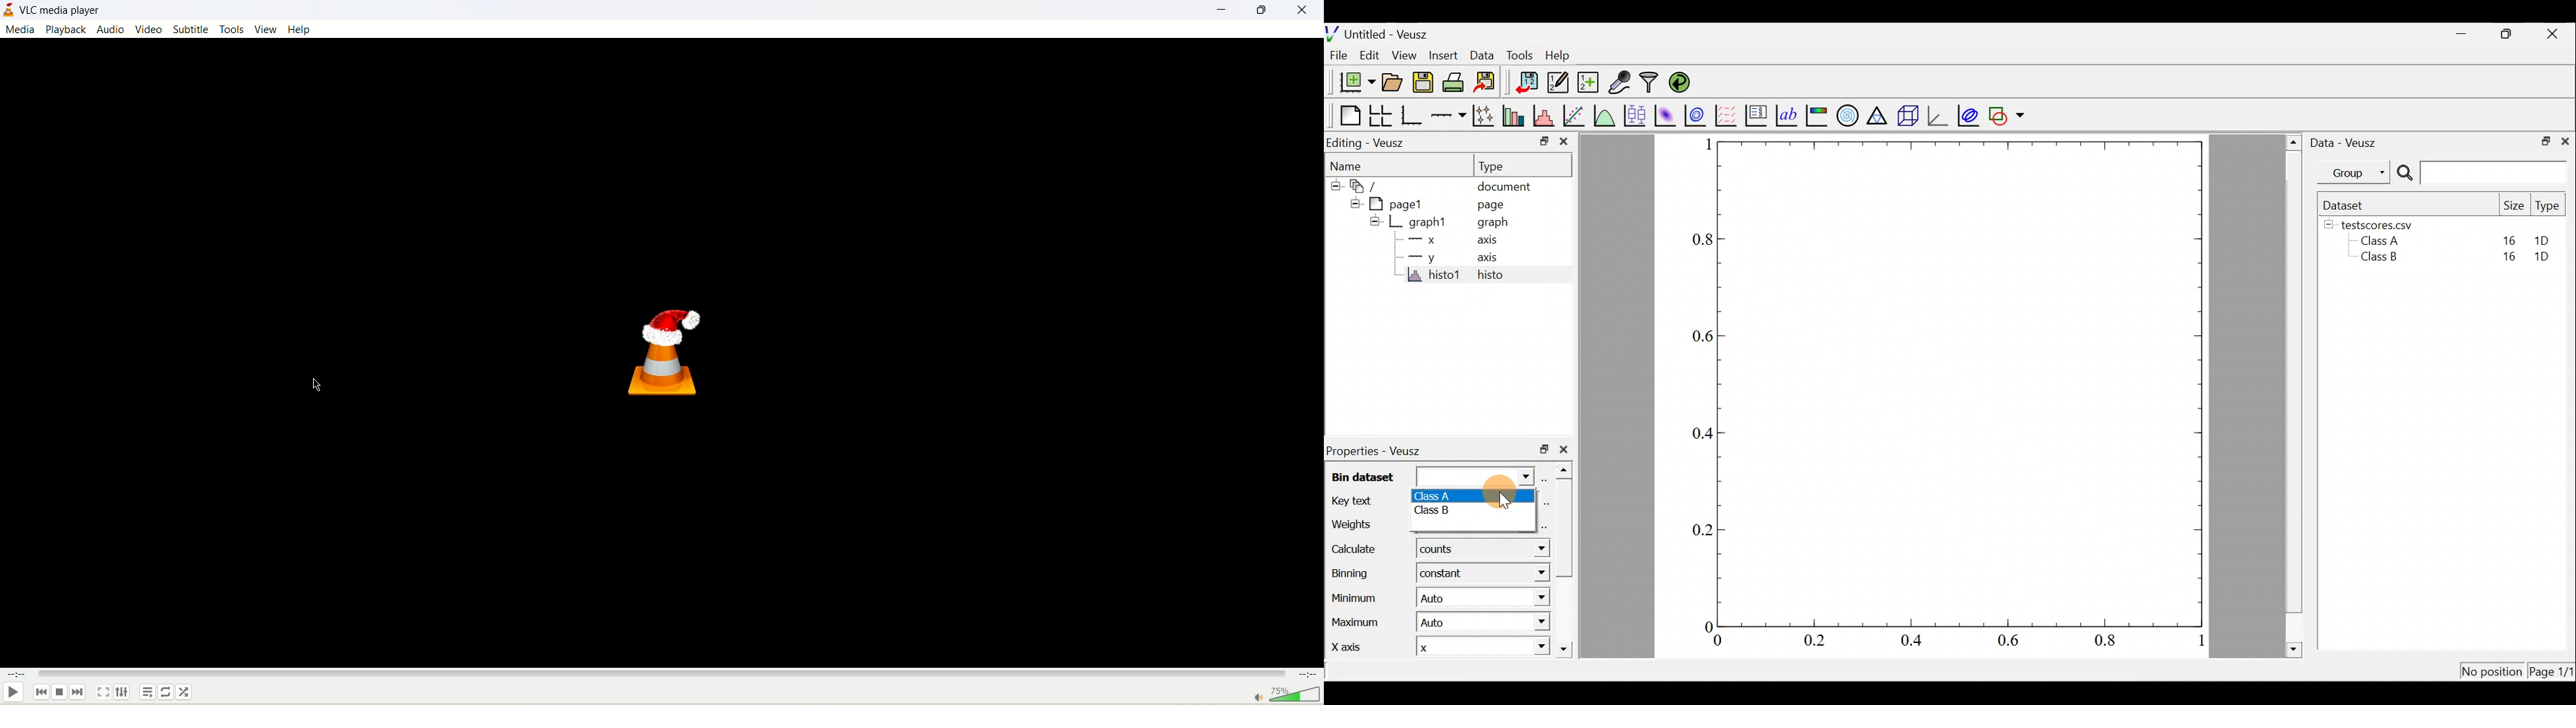  I want to click on 0.4, so click(1696, 432).